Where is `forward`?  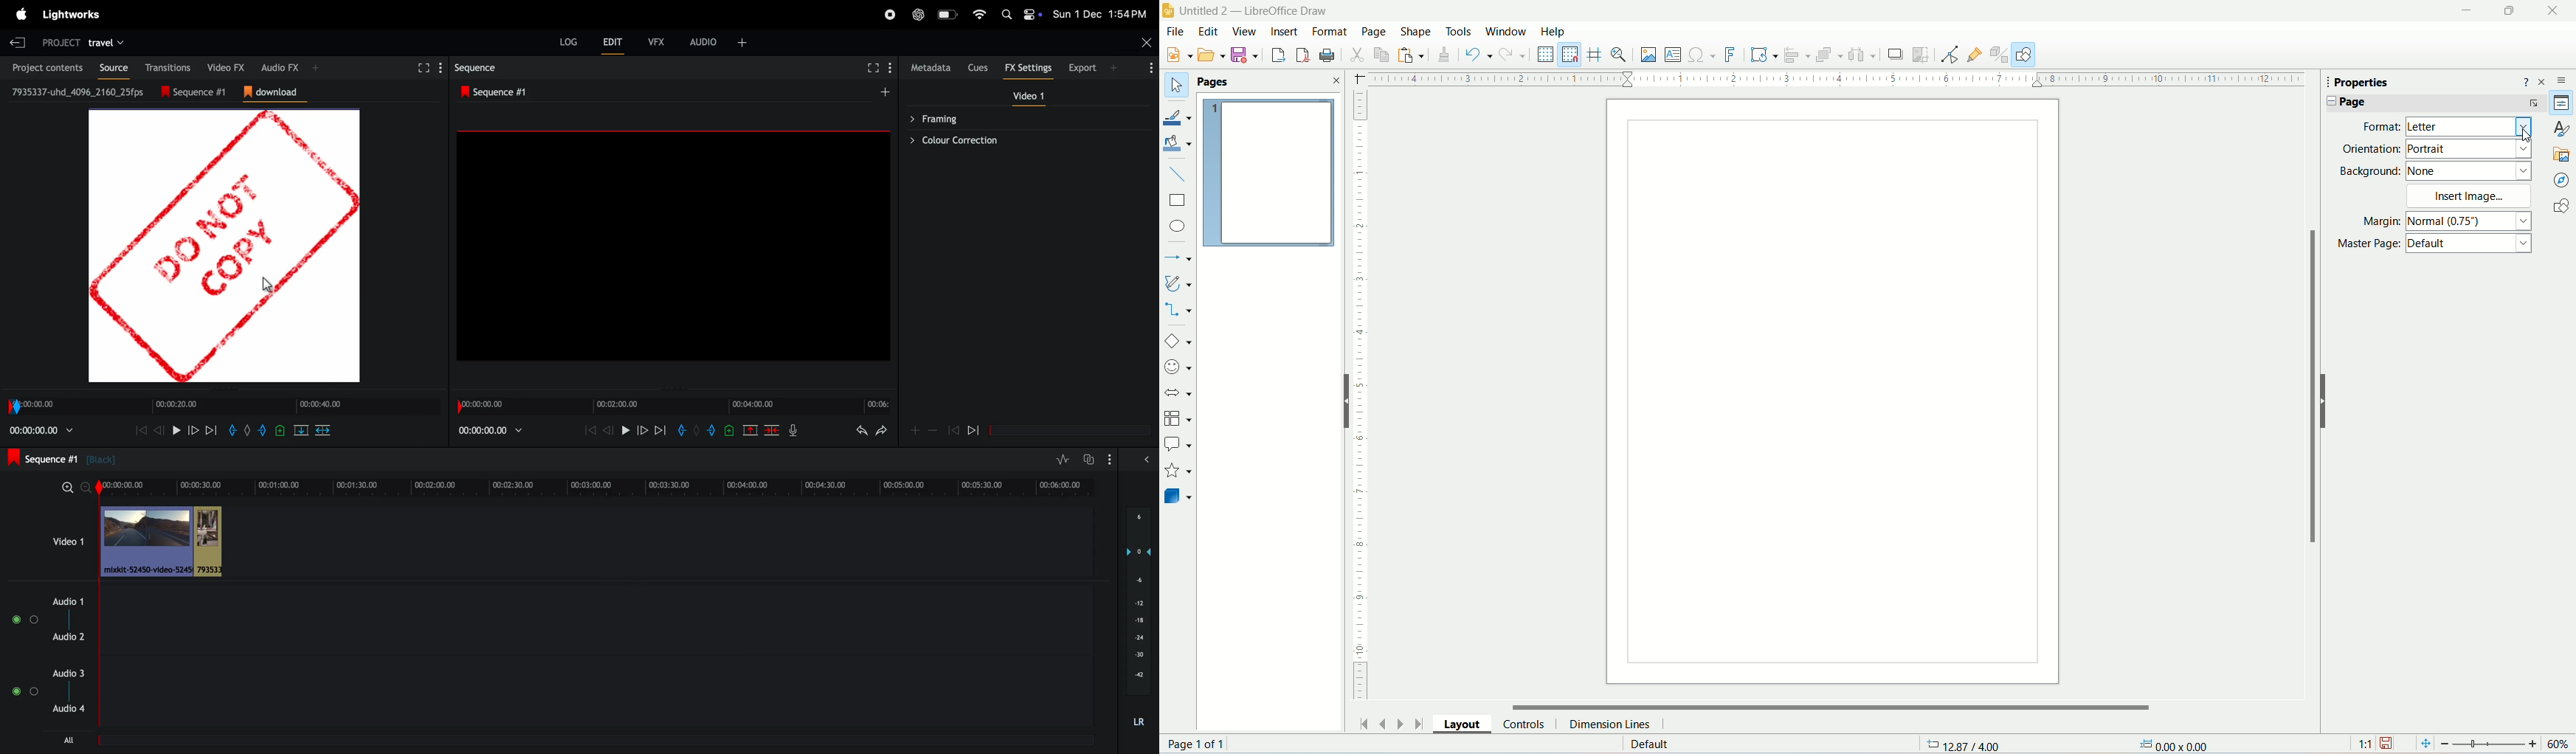
forward is located at coordinates (643, 430).